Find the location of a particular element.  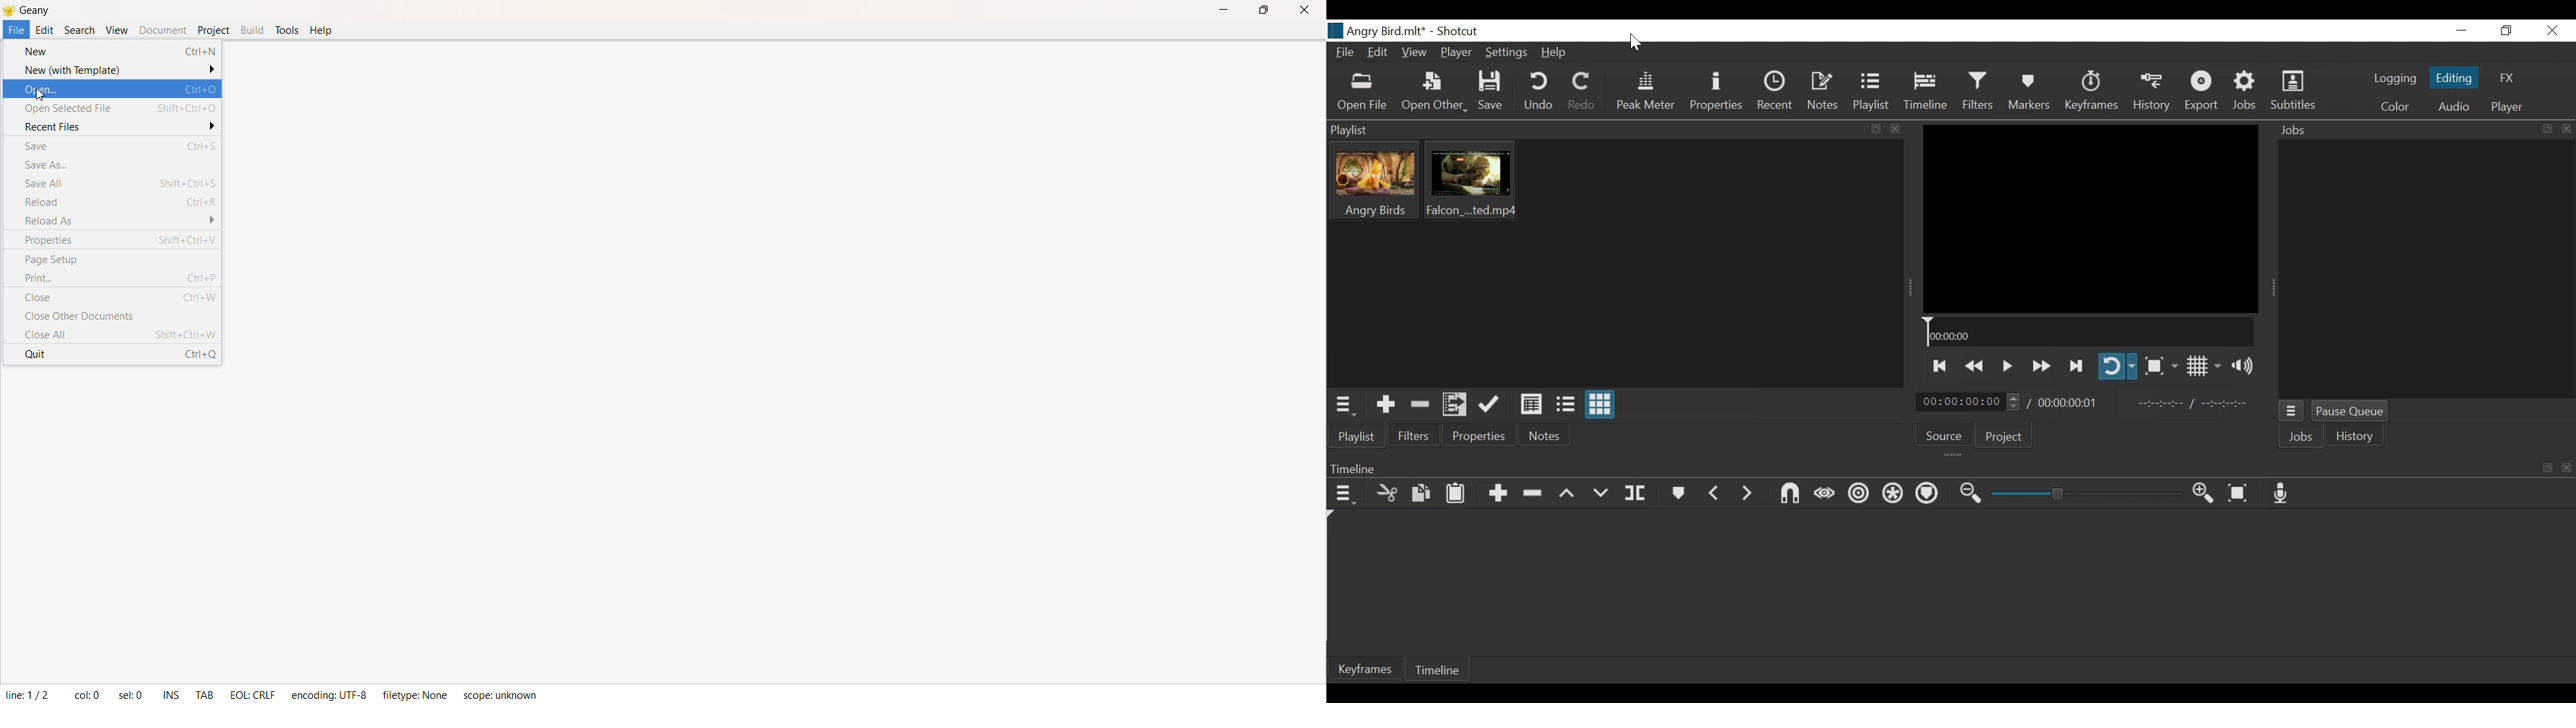

Help is located at coordinates (1555, 53).